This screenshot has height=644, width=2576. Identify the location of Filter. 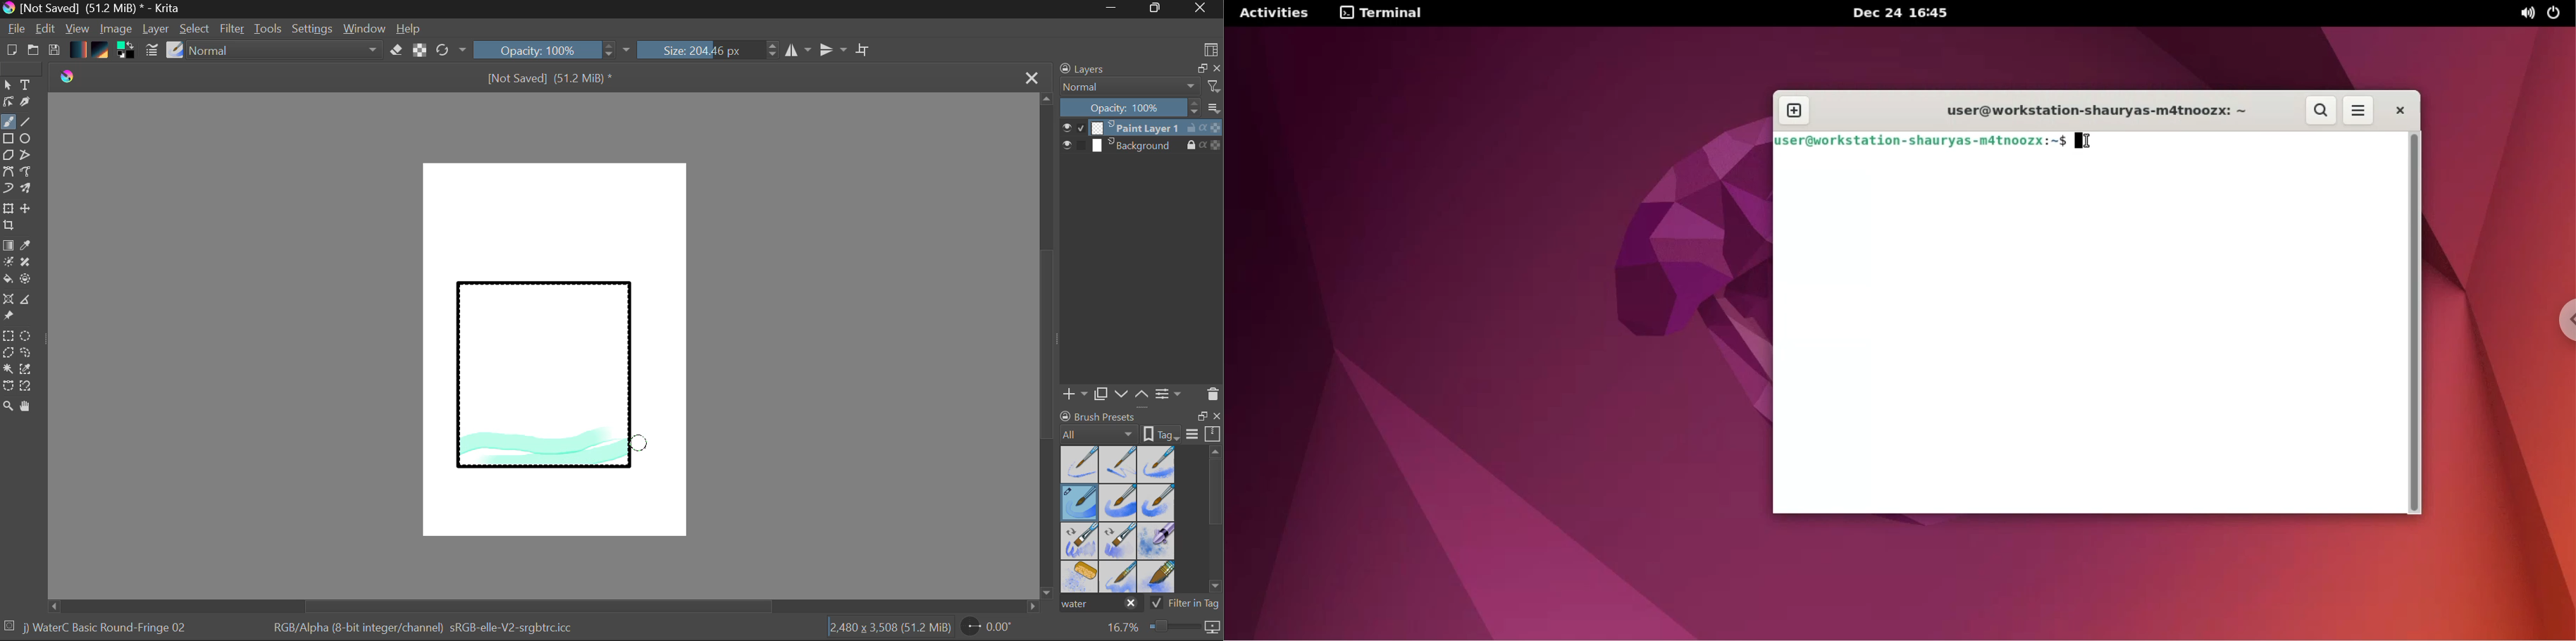
(234, 31).